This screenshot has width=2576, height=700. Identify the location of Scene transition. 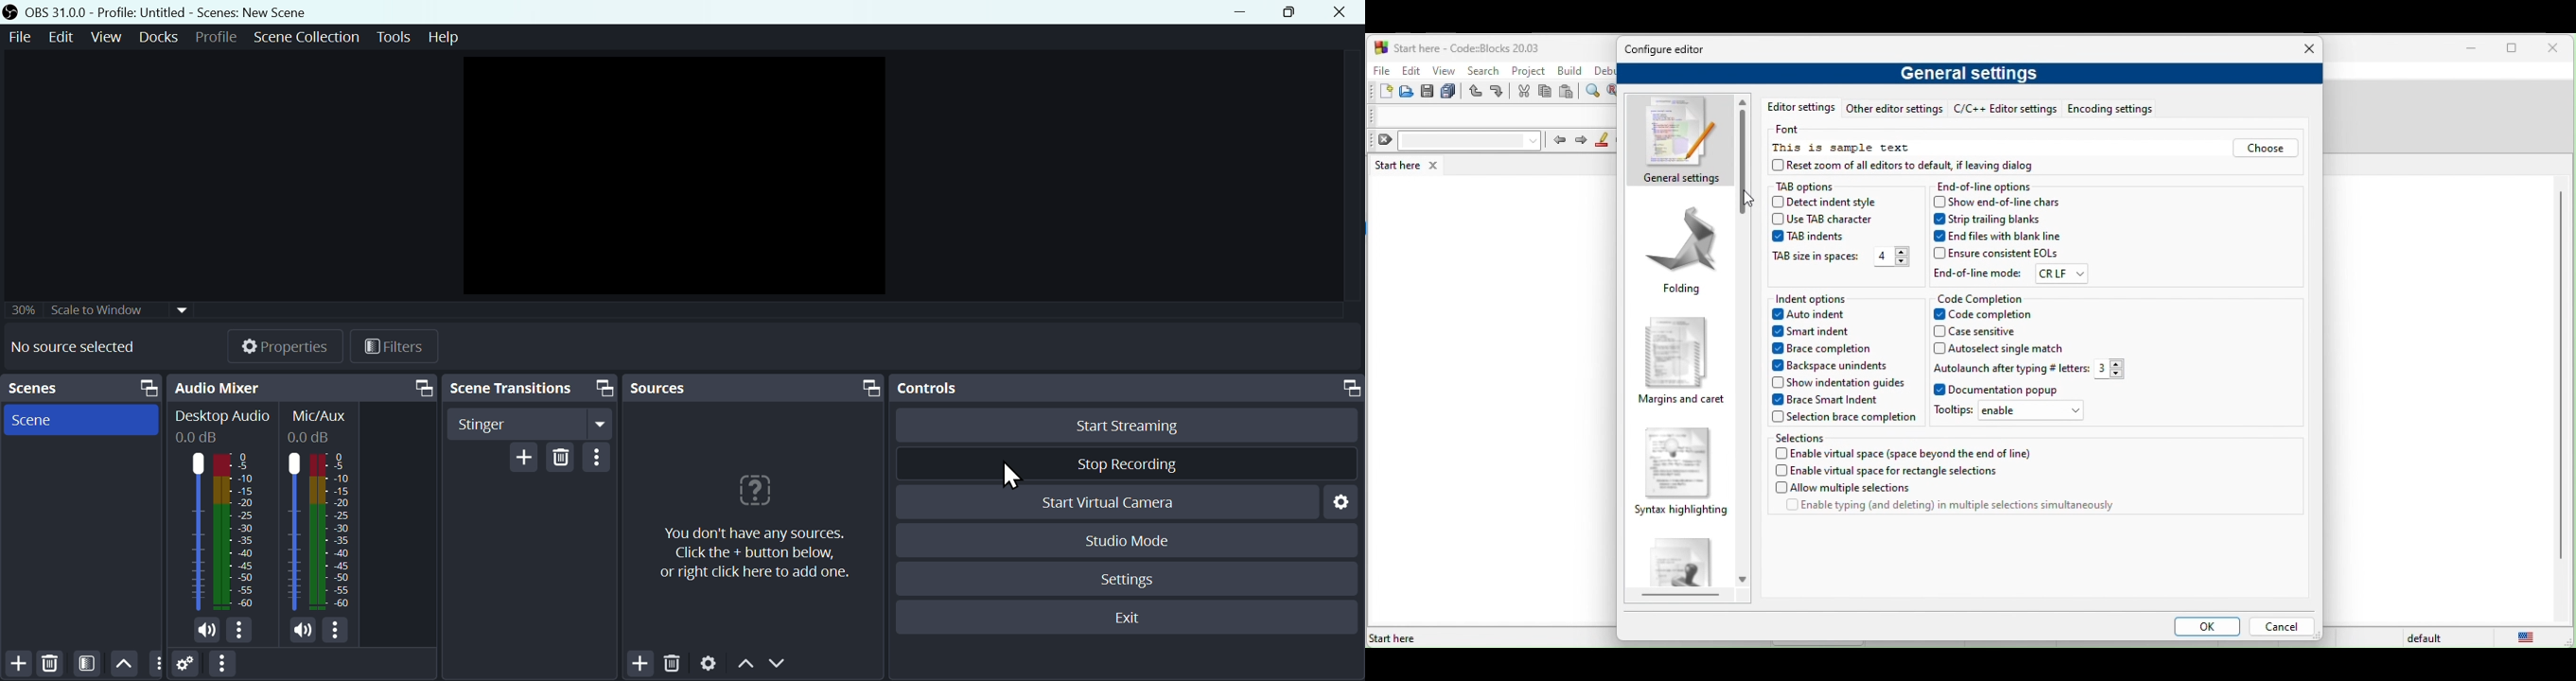
(512, 388).